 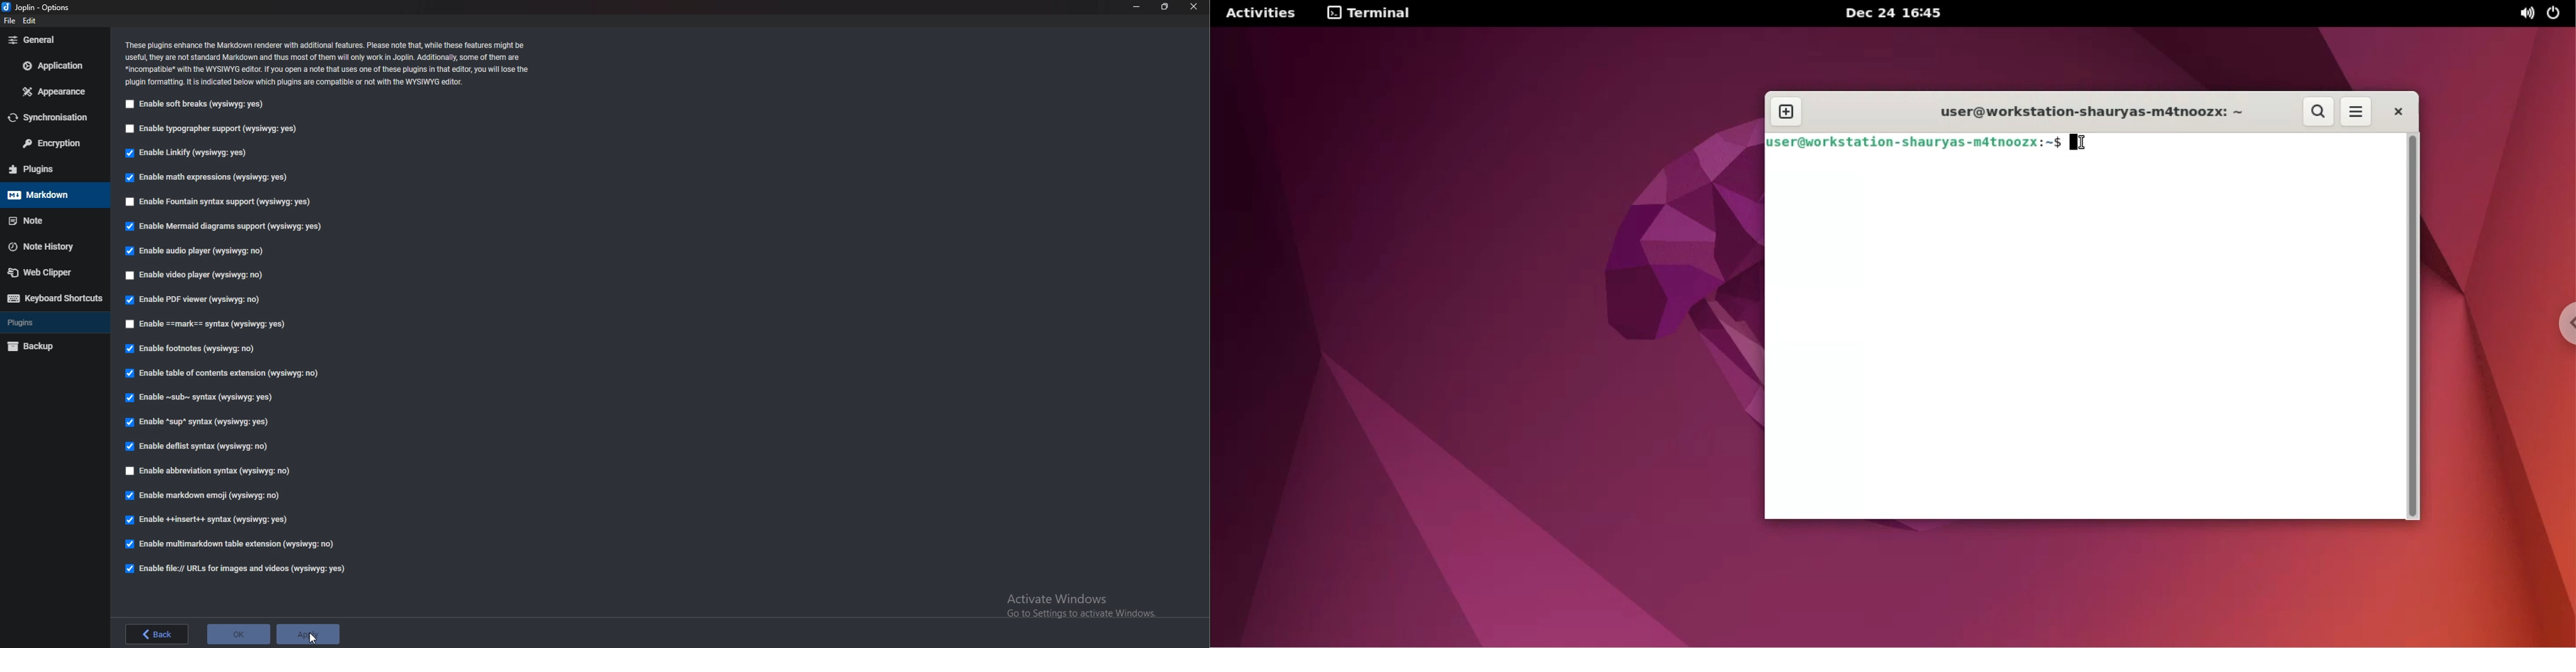 I want to click on General, so click(x=50, y=40).